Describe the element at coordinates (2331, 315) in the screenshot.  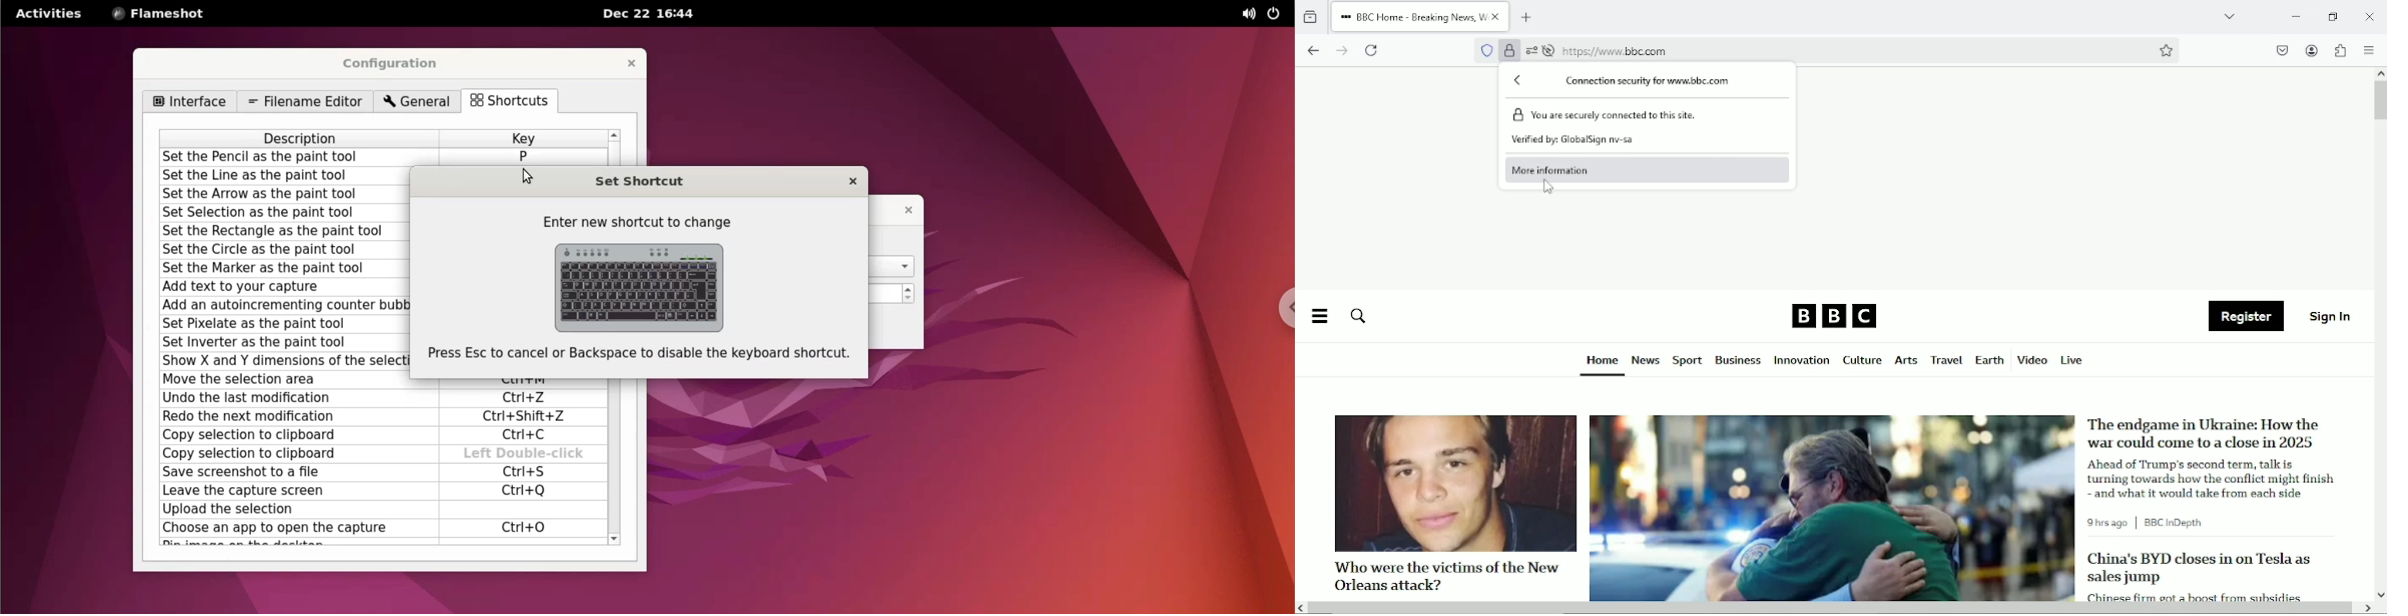
I see `Sign in` at that location.